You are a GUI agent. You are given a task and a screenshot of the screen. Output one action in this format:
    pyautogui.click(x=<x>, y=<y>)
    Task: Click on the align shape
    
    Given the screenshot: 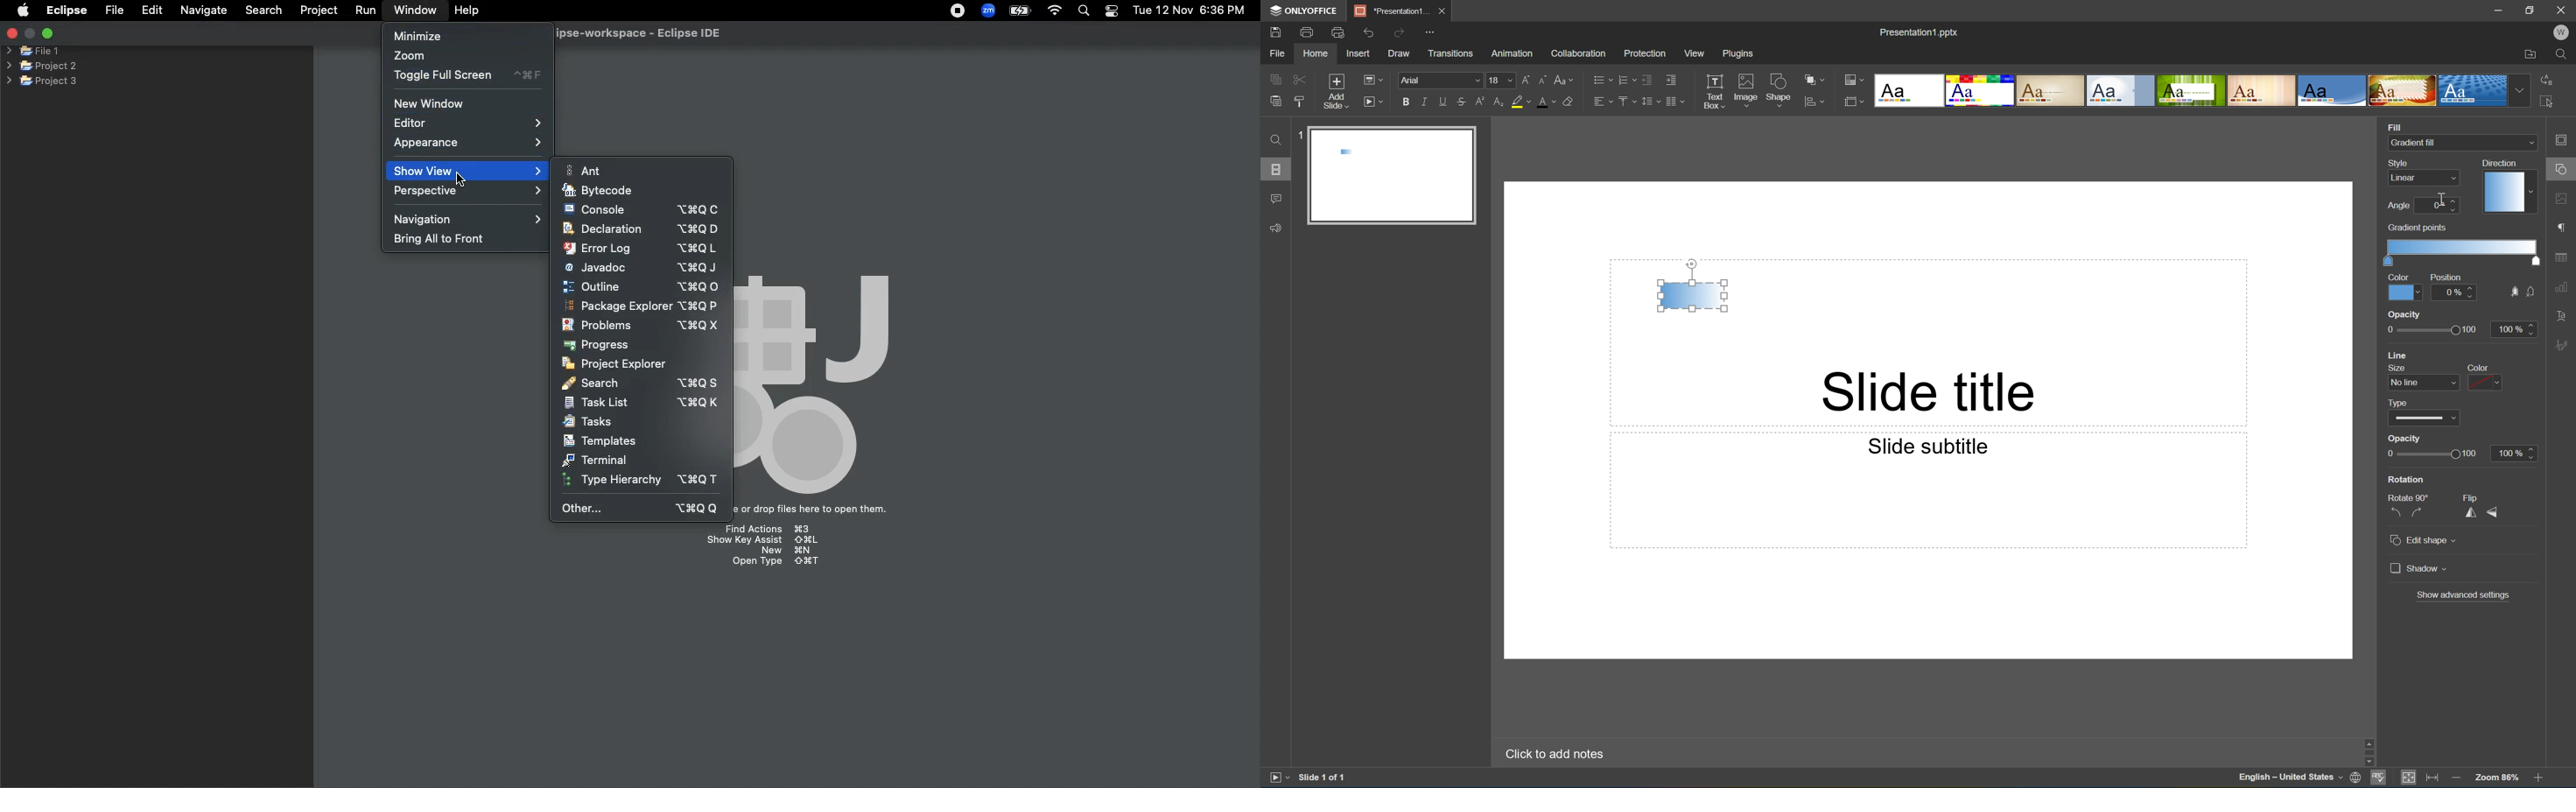 What is the action you would take?
    pyautogui.click(x=1816, y=102)
    